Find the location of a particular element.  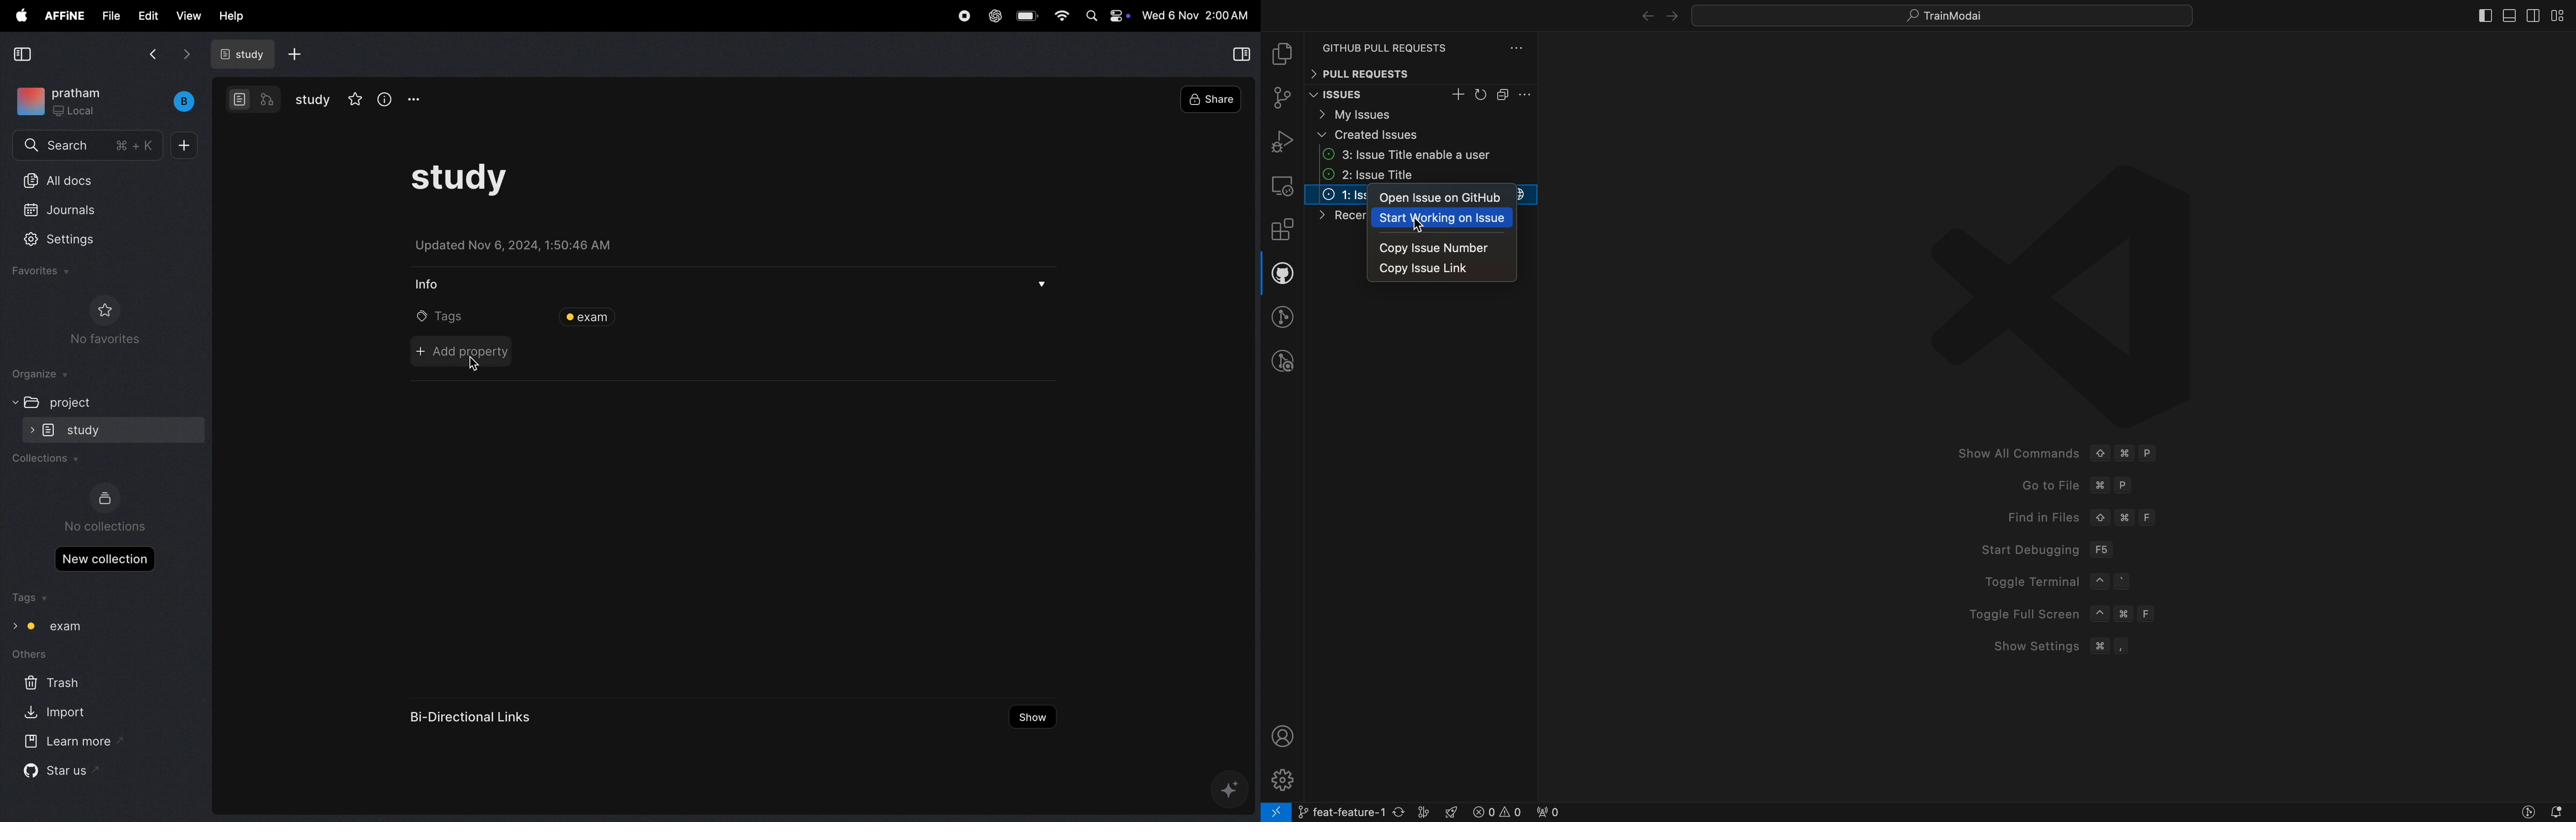

layouts is located at coordinates (2558, 15).